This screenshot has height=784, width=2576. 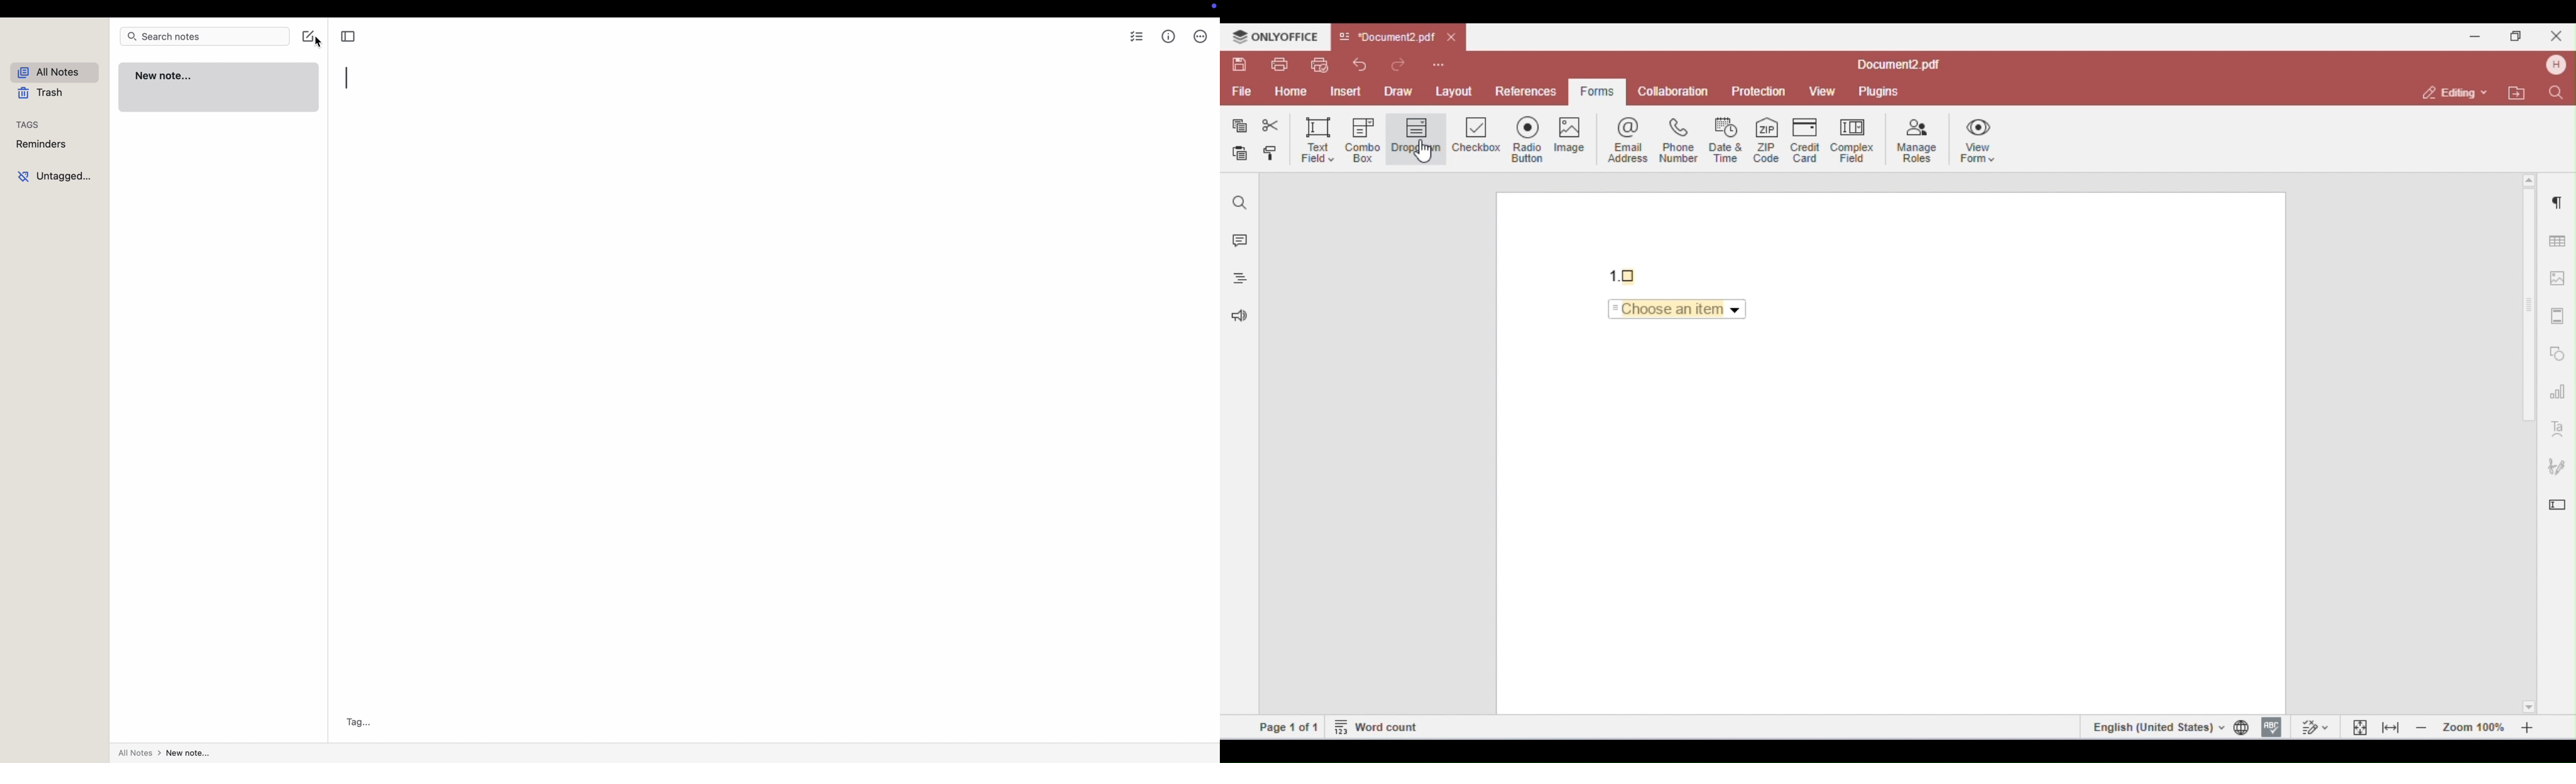 I want to click on all notes>New Note..., so click(x=165, y=752).